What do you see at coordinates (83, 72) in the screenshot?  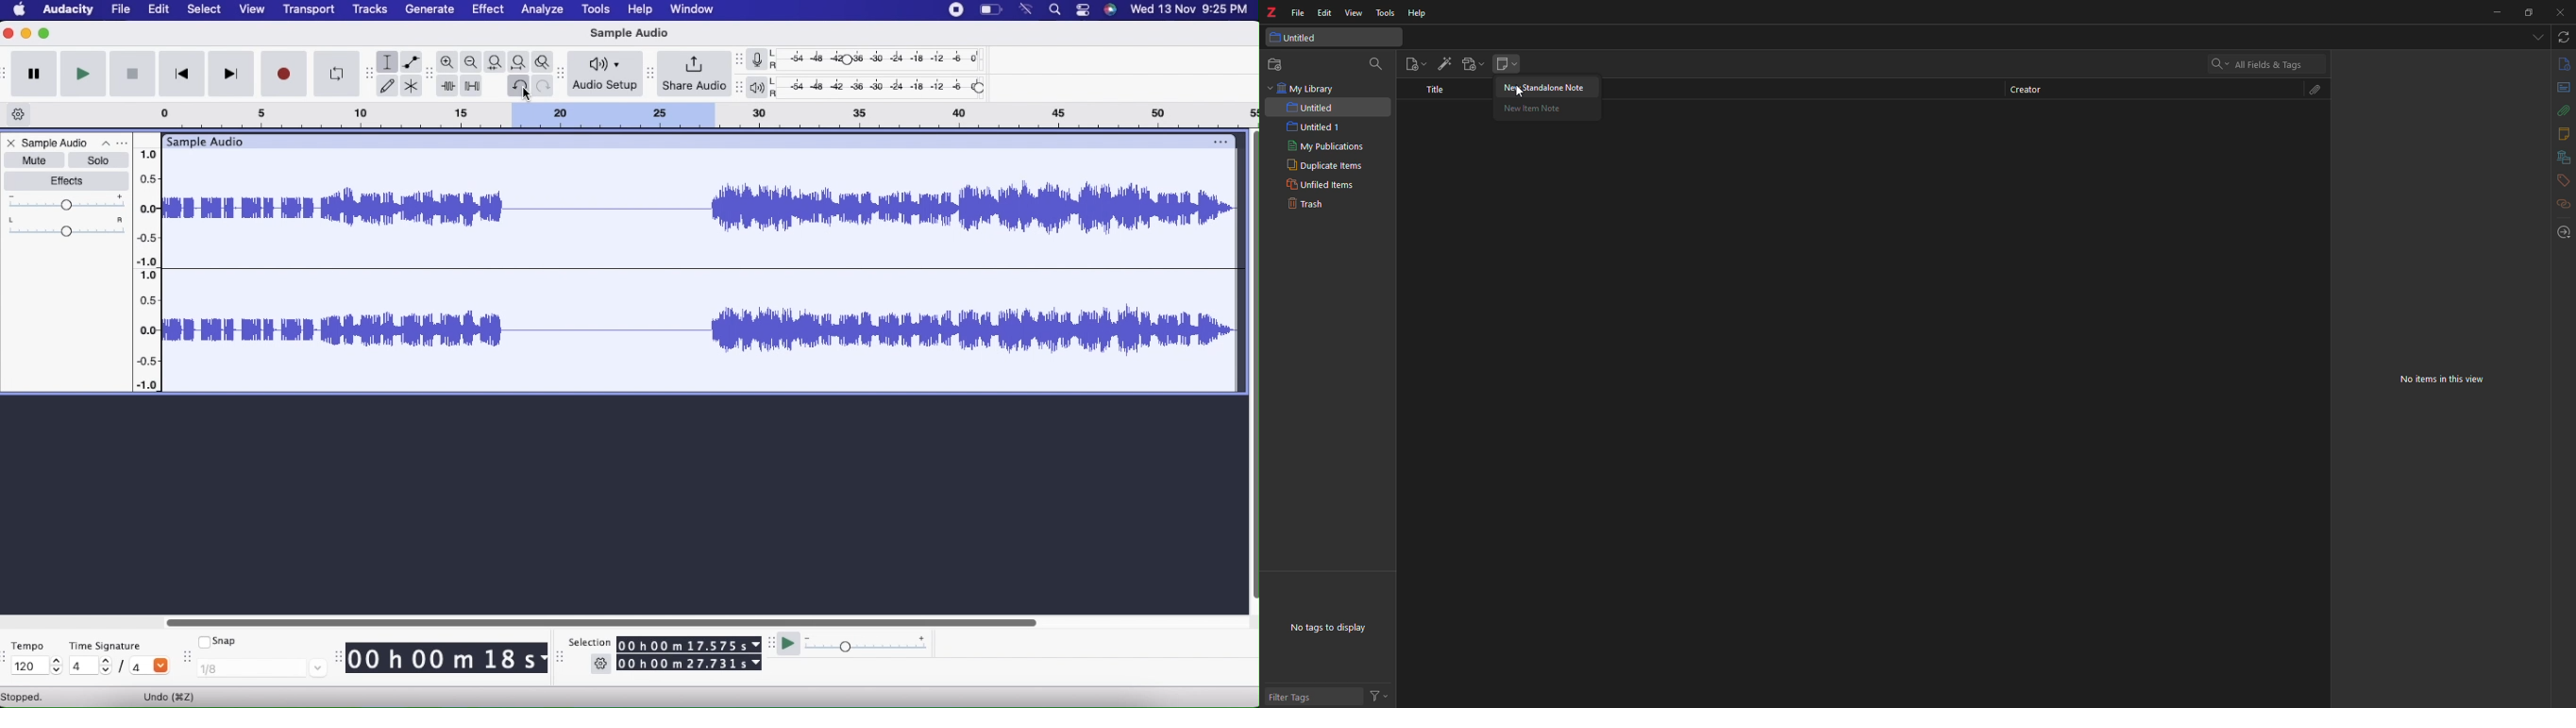 I see `Play` at bounding box center [83, 72].